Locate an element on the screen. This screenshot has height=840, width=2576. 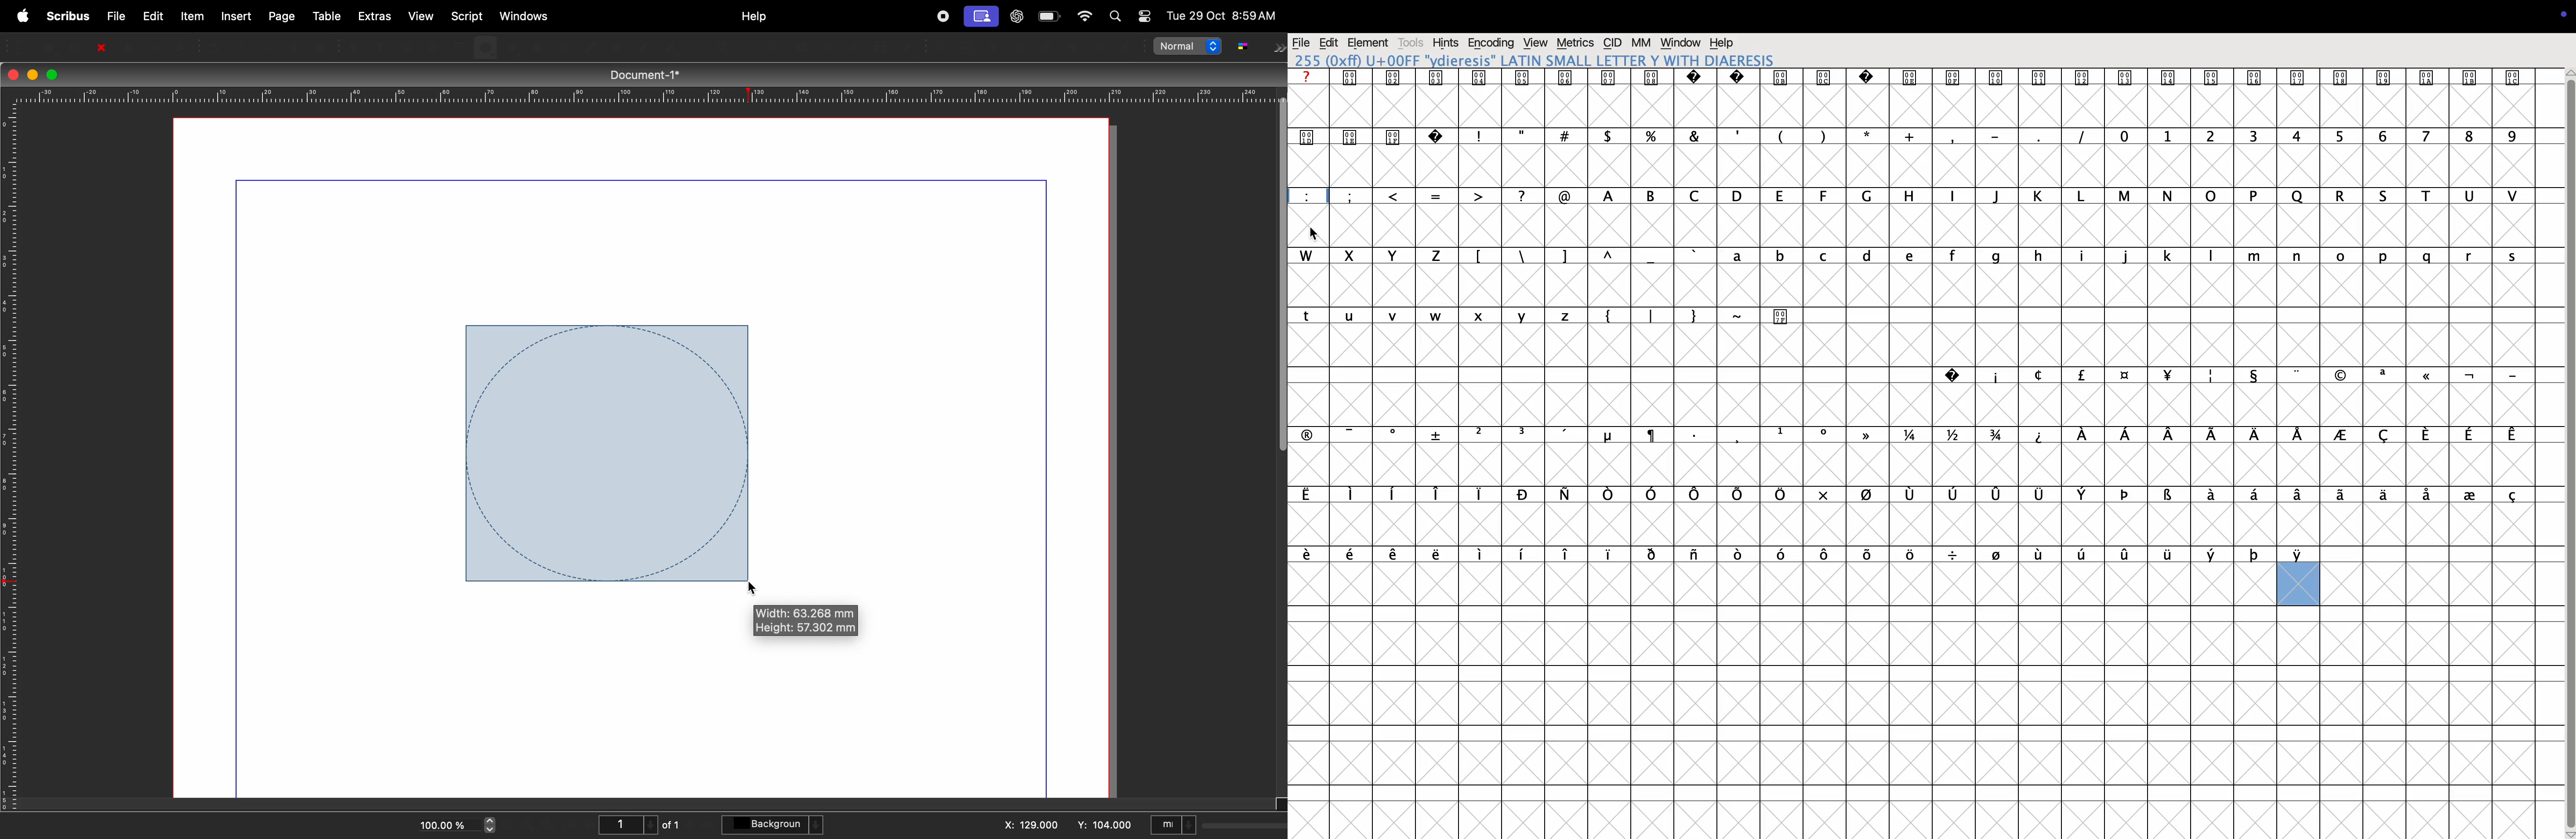
| is located at coordinates (2079, 153).